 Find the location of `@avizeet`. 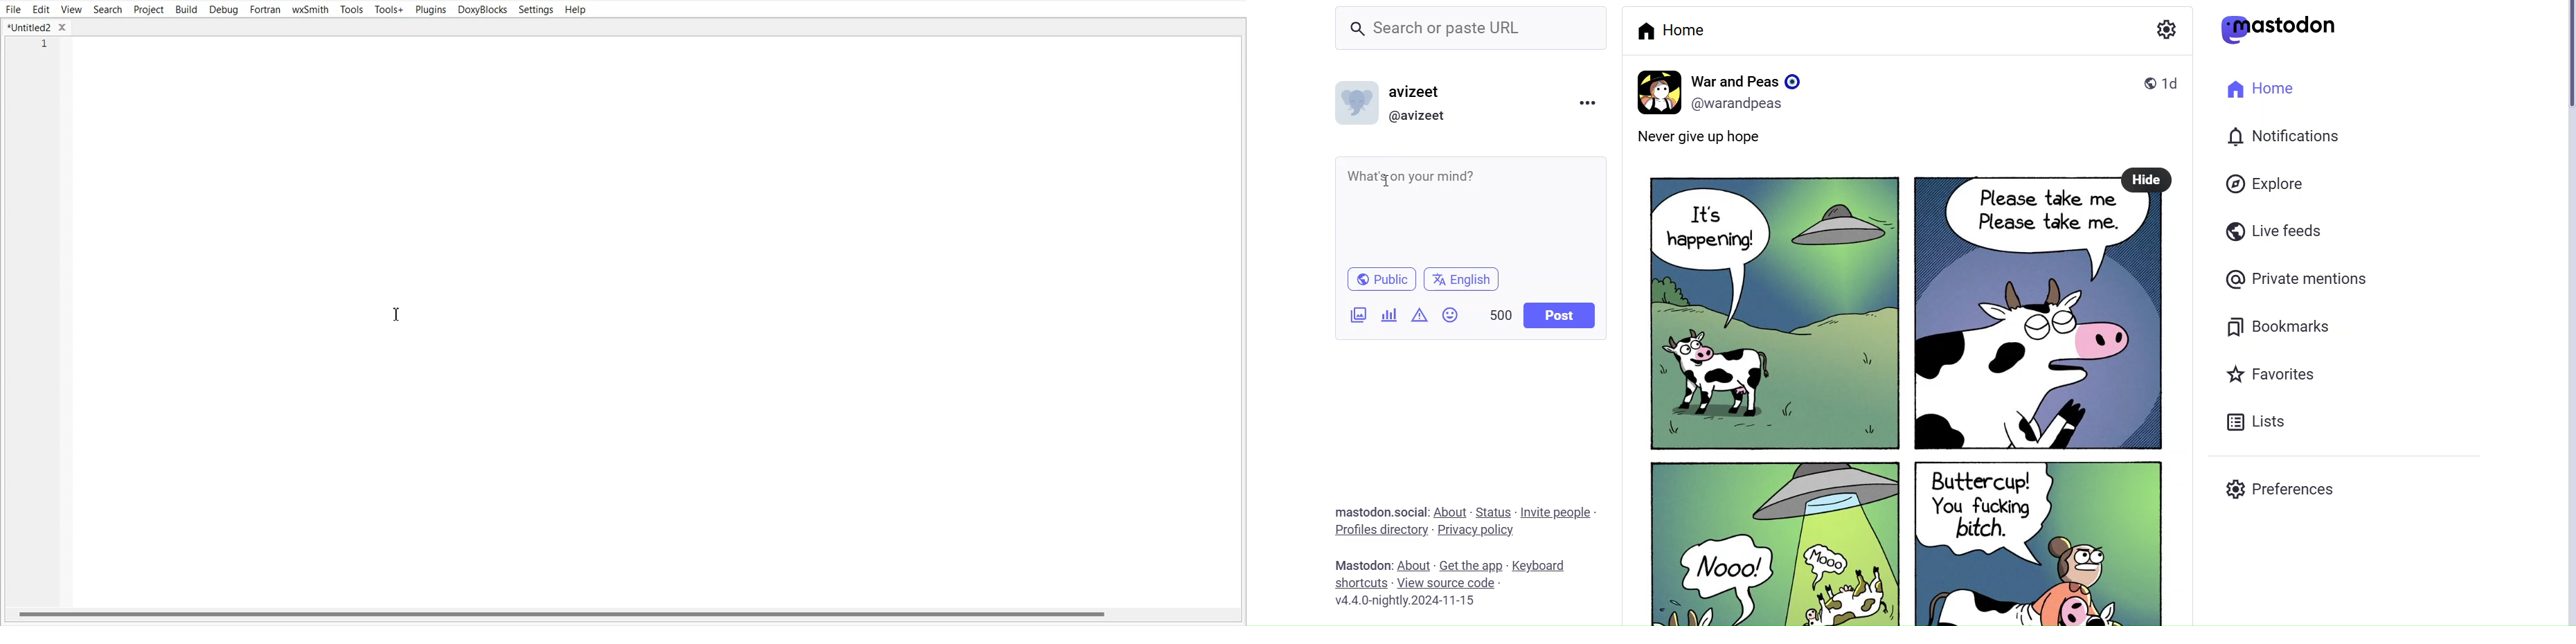

@avizeet is located at coordinates (1424, 115).